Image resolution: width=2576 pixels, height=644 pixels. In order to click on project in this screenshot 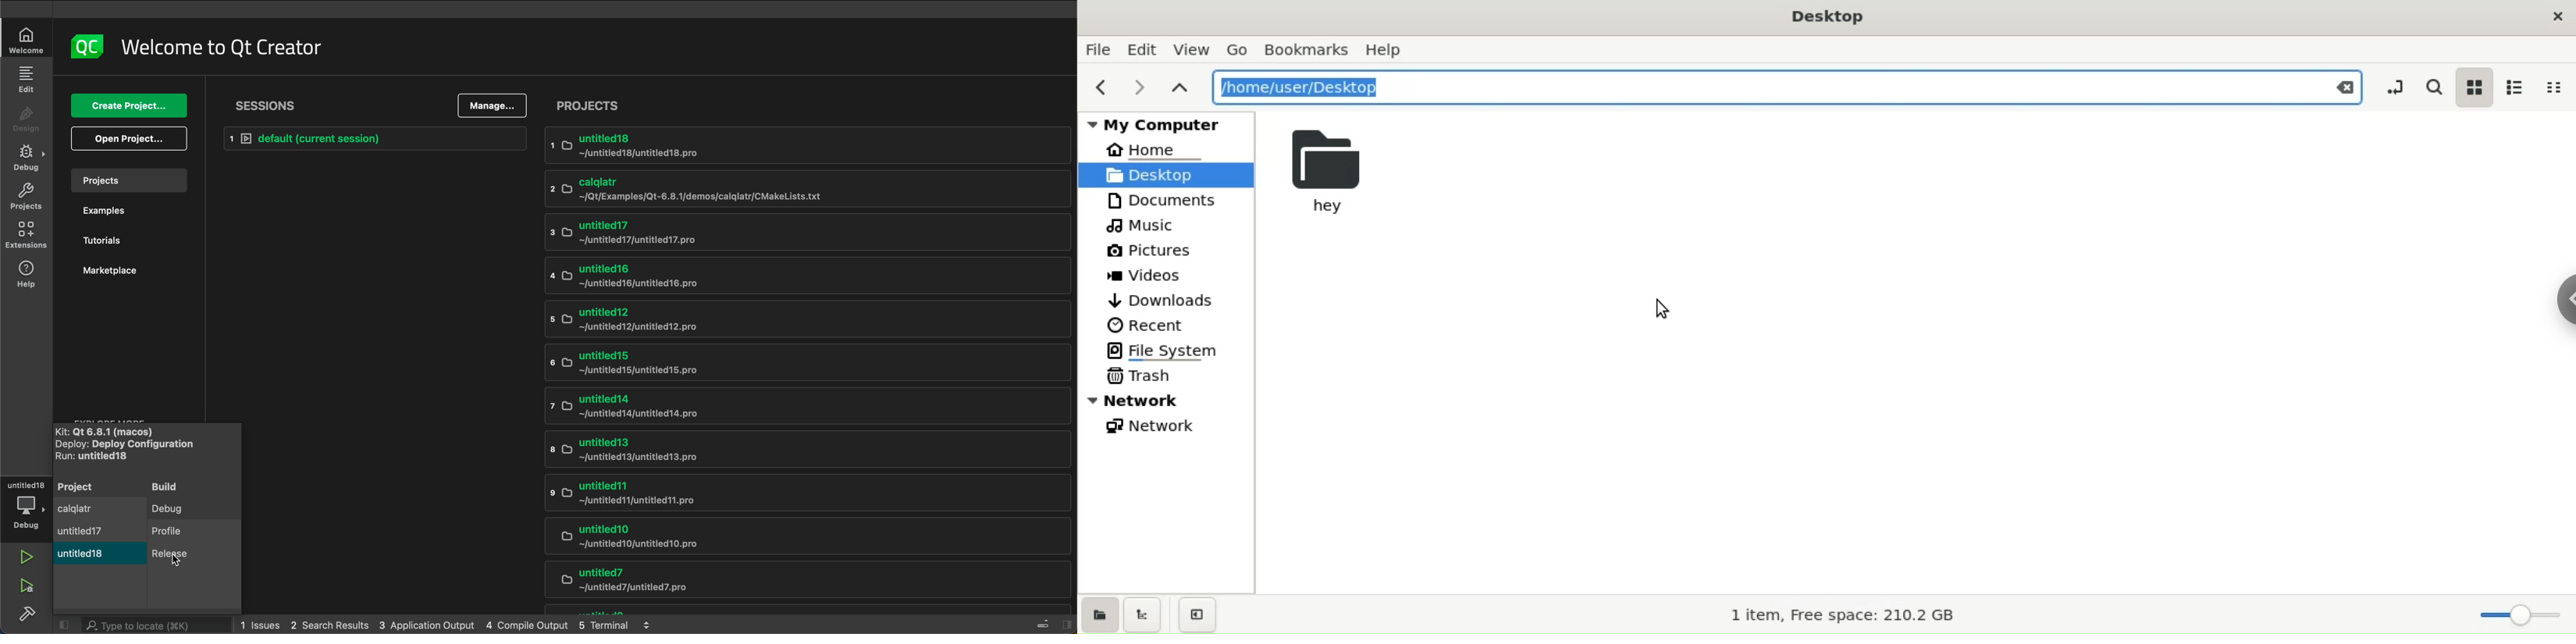, I will do `click(77, 486)`.